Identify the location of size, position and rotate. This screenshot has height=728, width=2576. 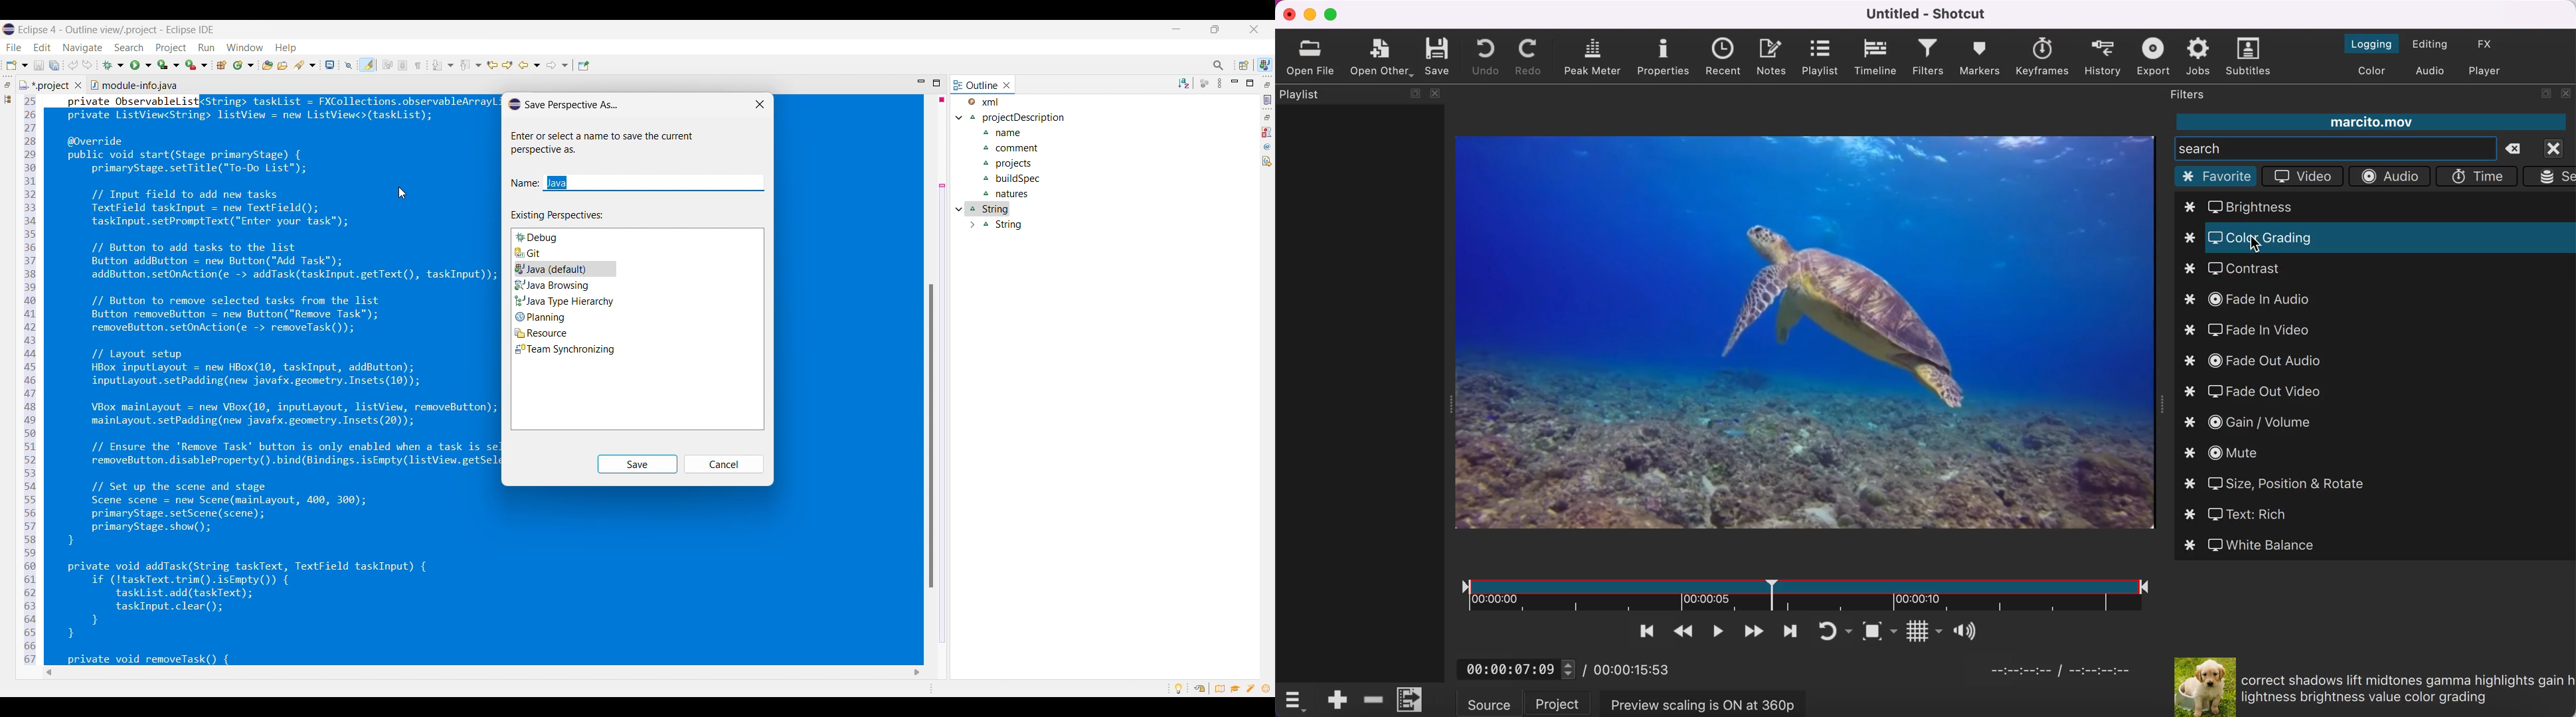
(2280, 483).